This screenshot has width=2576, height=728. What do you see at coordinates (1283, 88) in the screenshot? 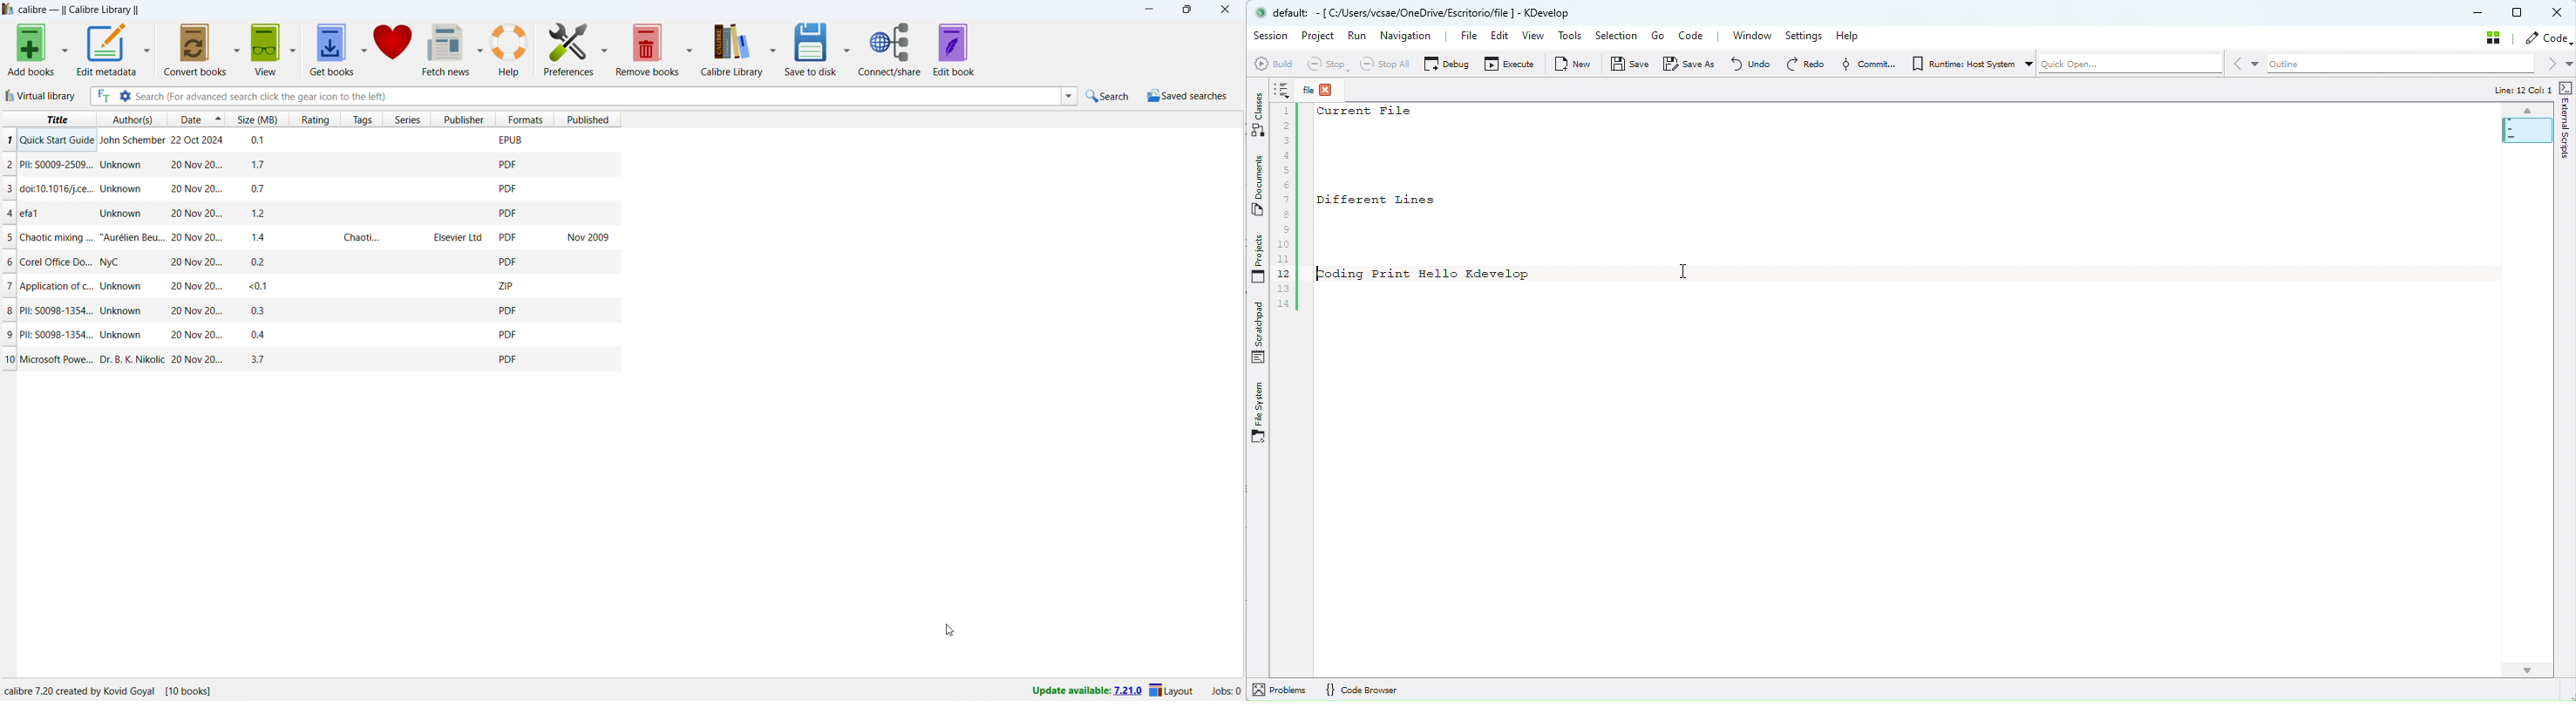
I see `Notes` at bounding box center [1283, 88].